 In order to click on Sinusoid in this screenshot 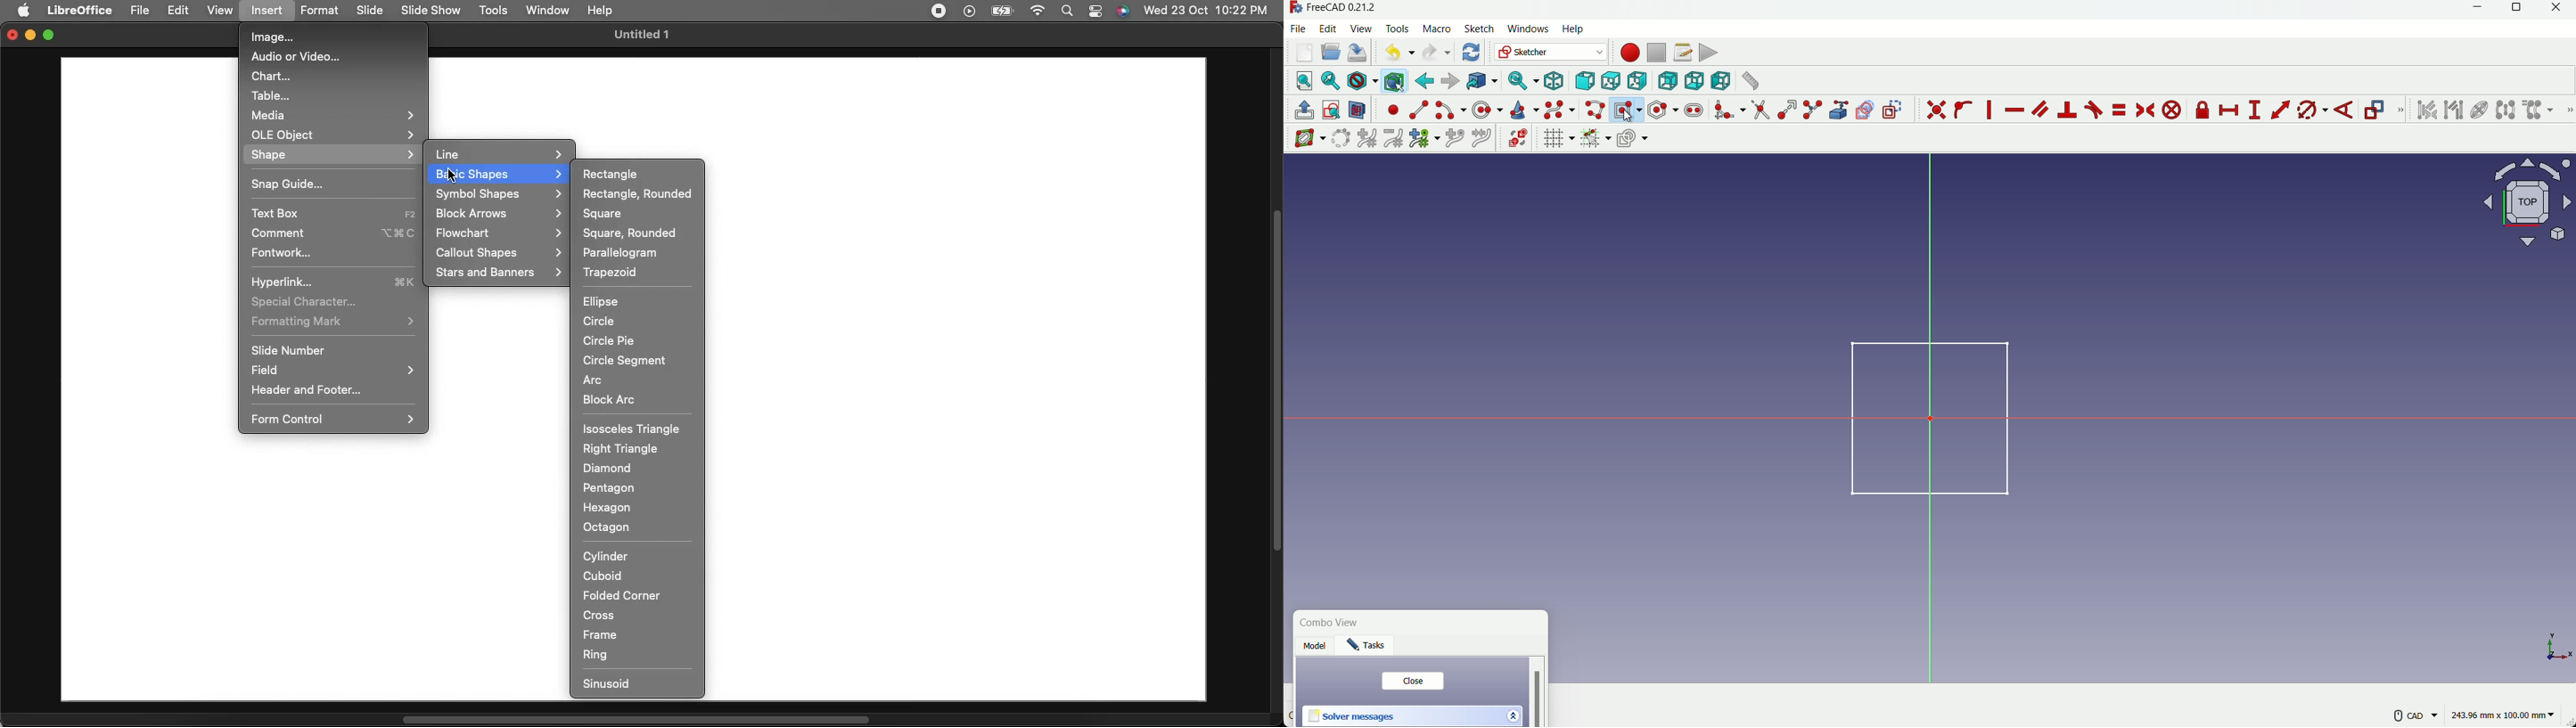, I will do `click(609, 684)`.